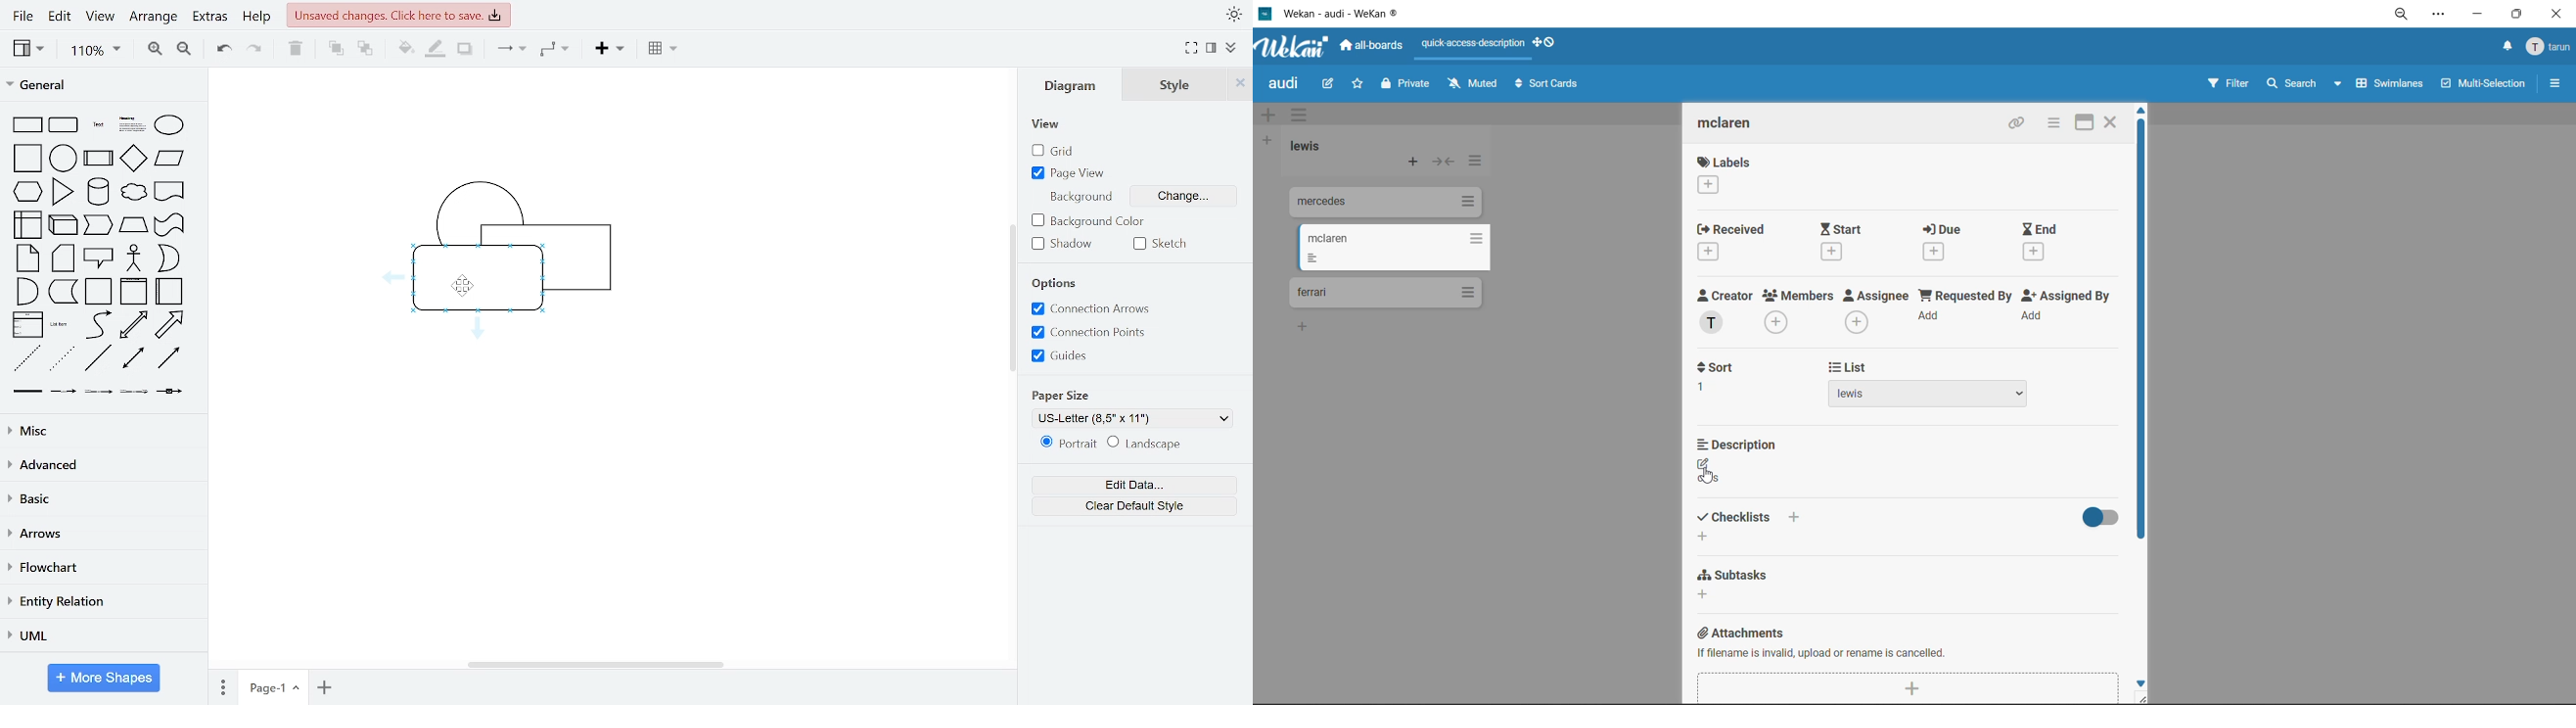 The height and width of the screenshot is (728, 2576). What do you see at coordinates (1372, 46) in the screenshot?
I see `all boards` at bounding box center [1372, 46].